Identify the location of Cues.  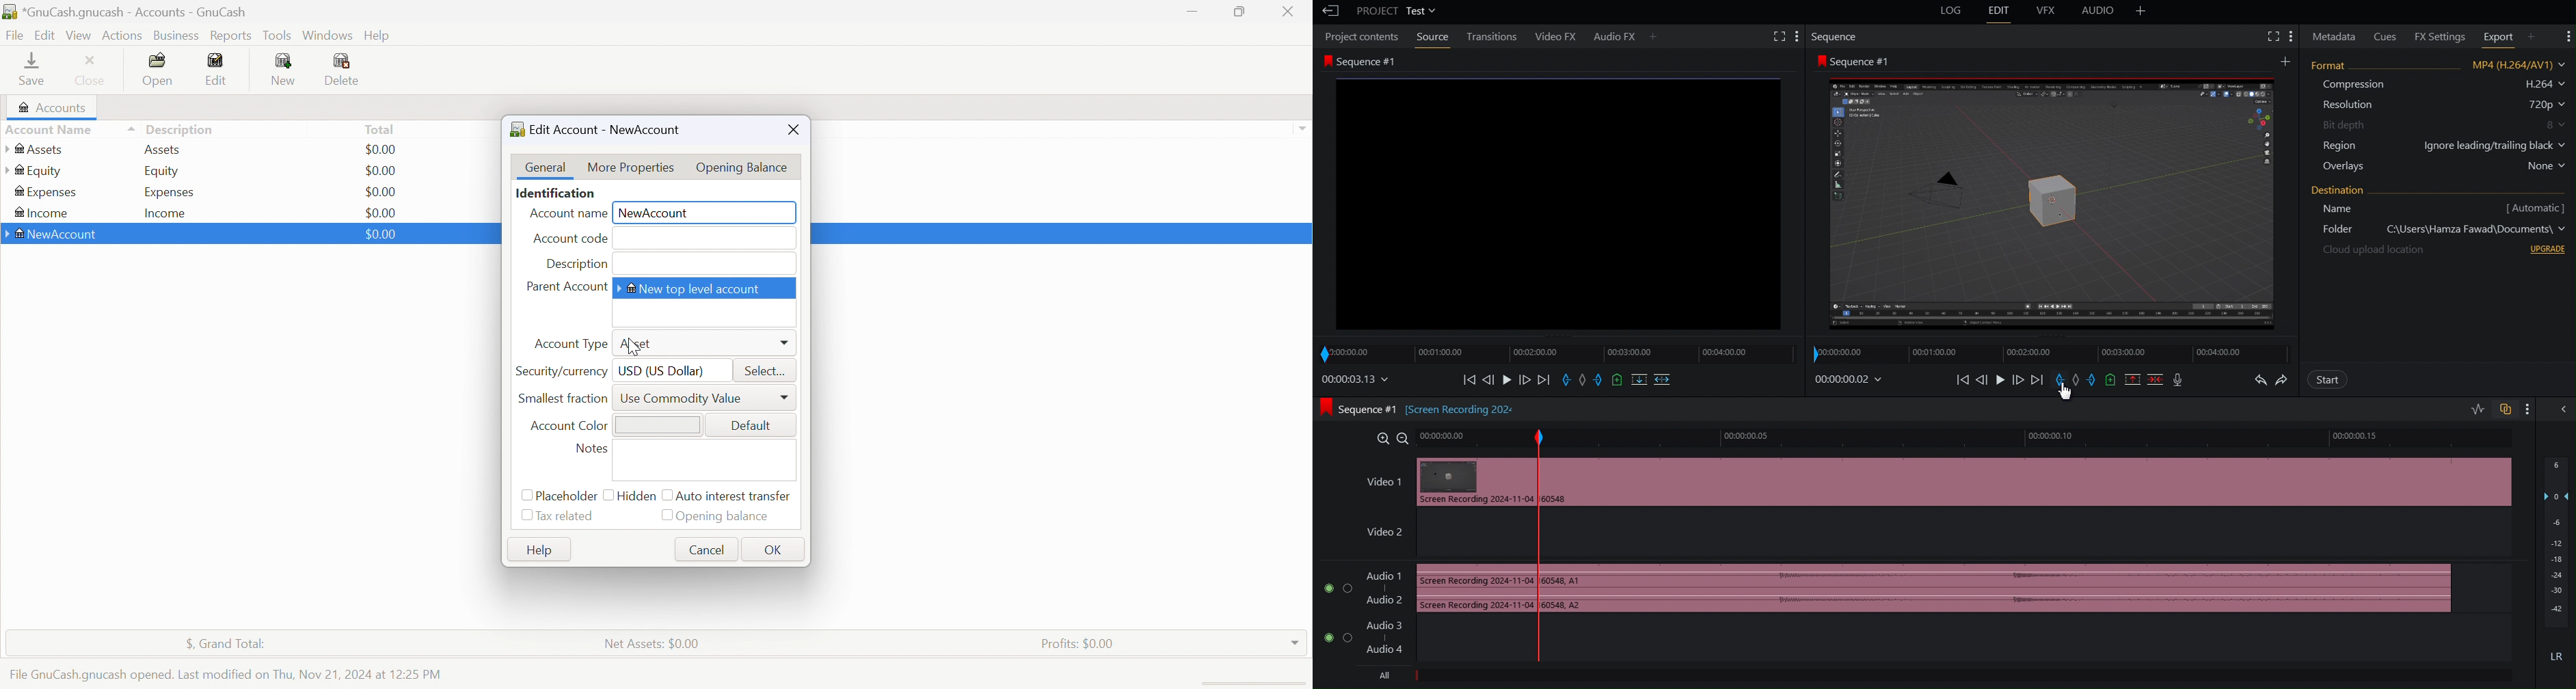
(2387, 35).